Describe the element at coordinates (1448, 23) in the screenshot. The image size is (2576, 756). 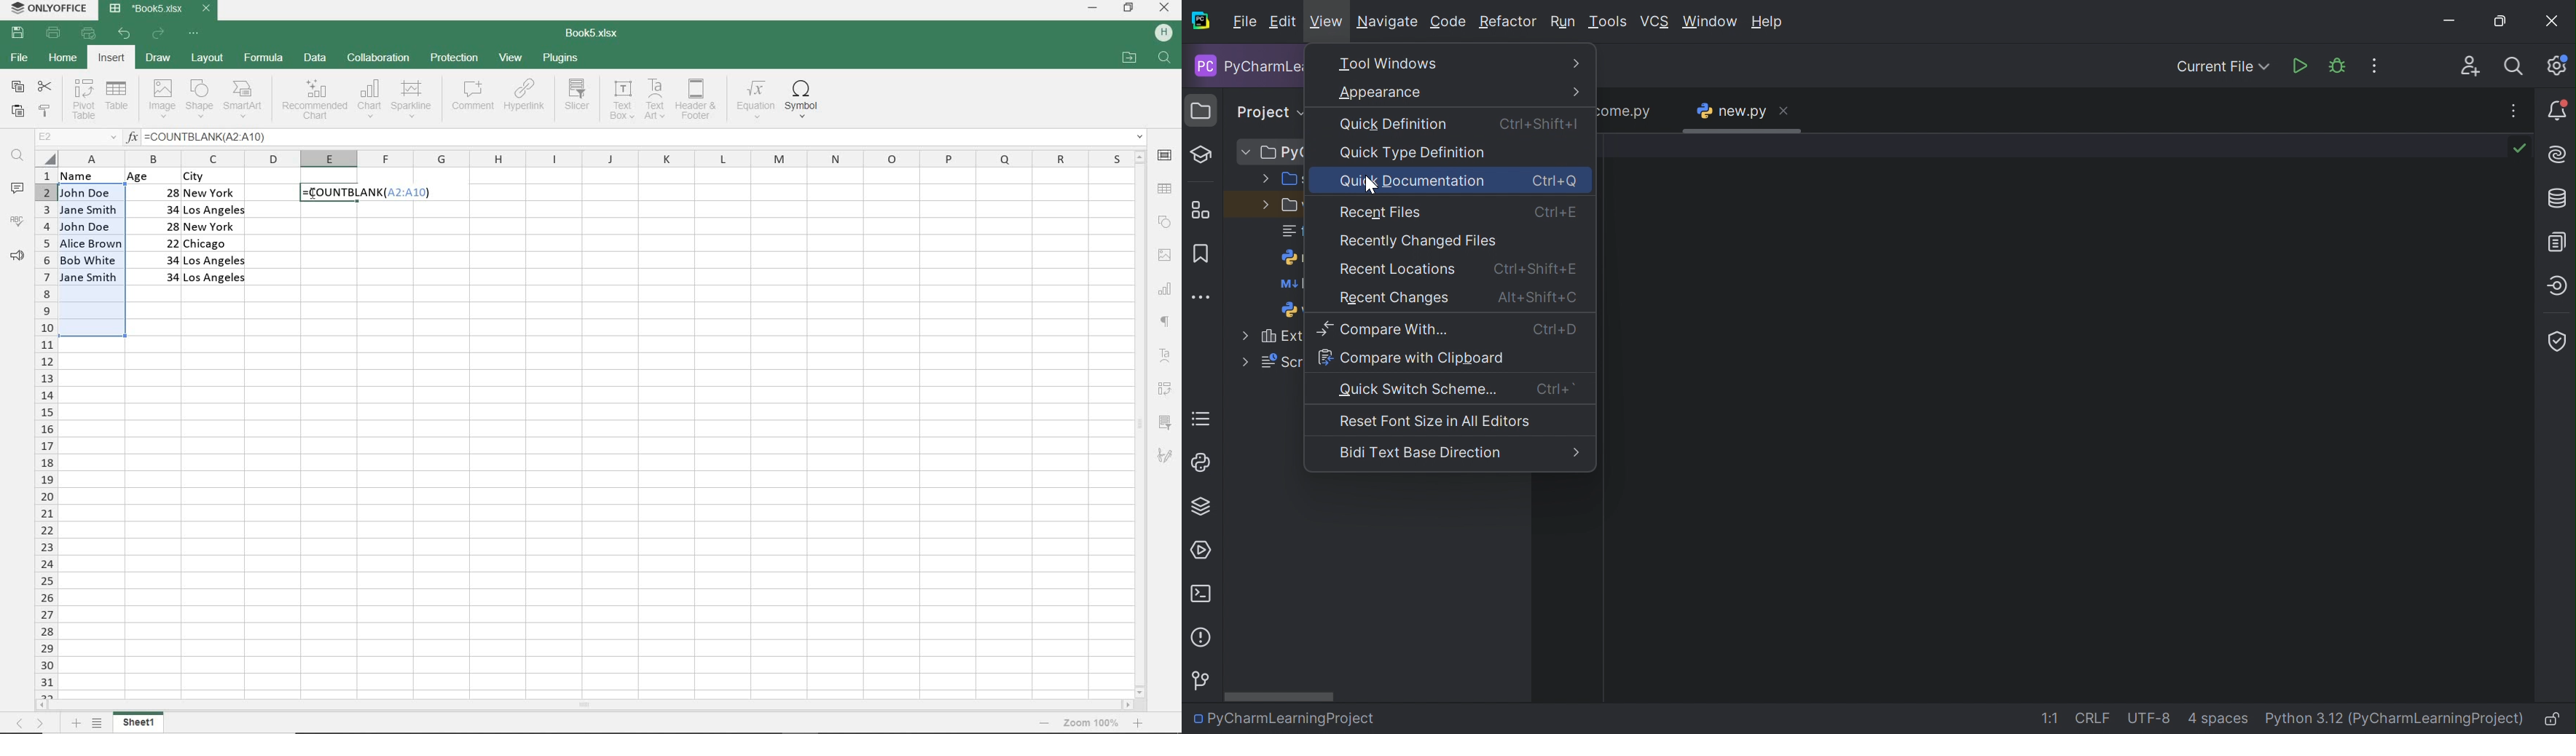
I see `Code` at that location.